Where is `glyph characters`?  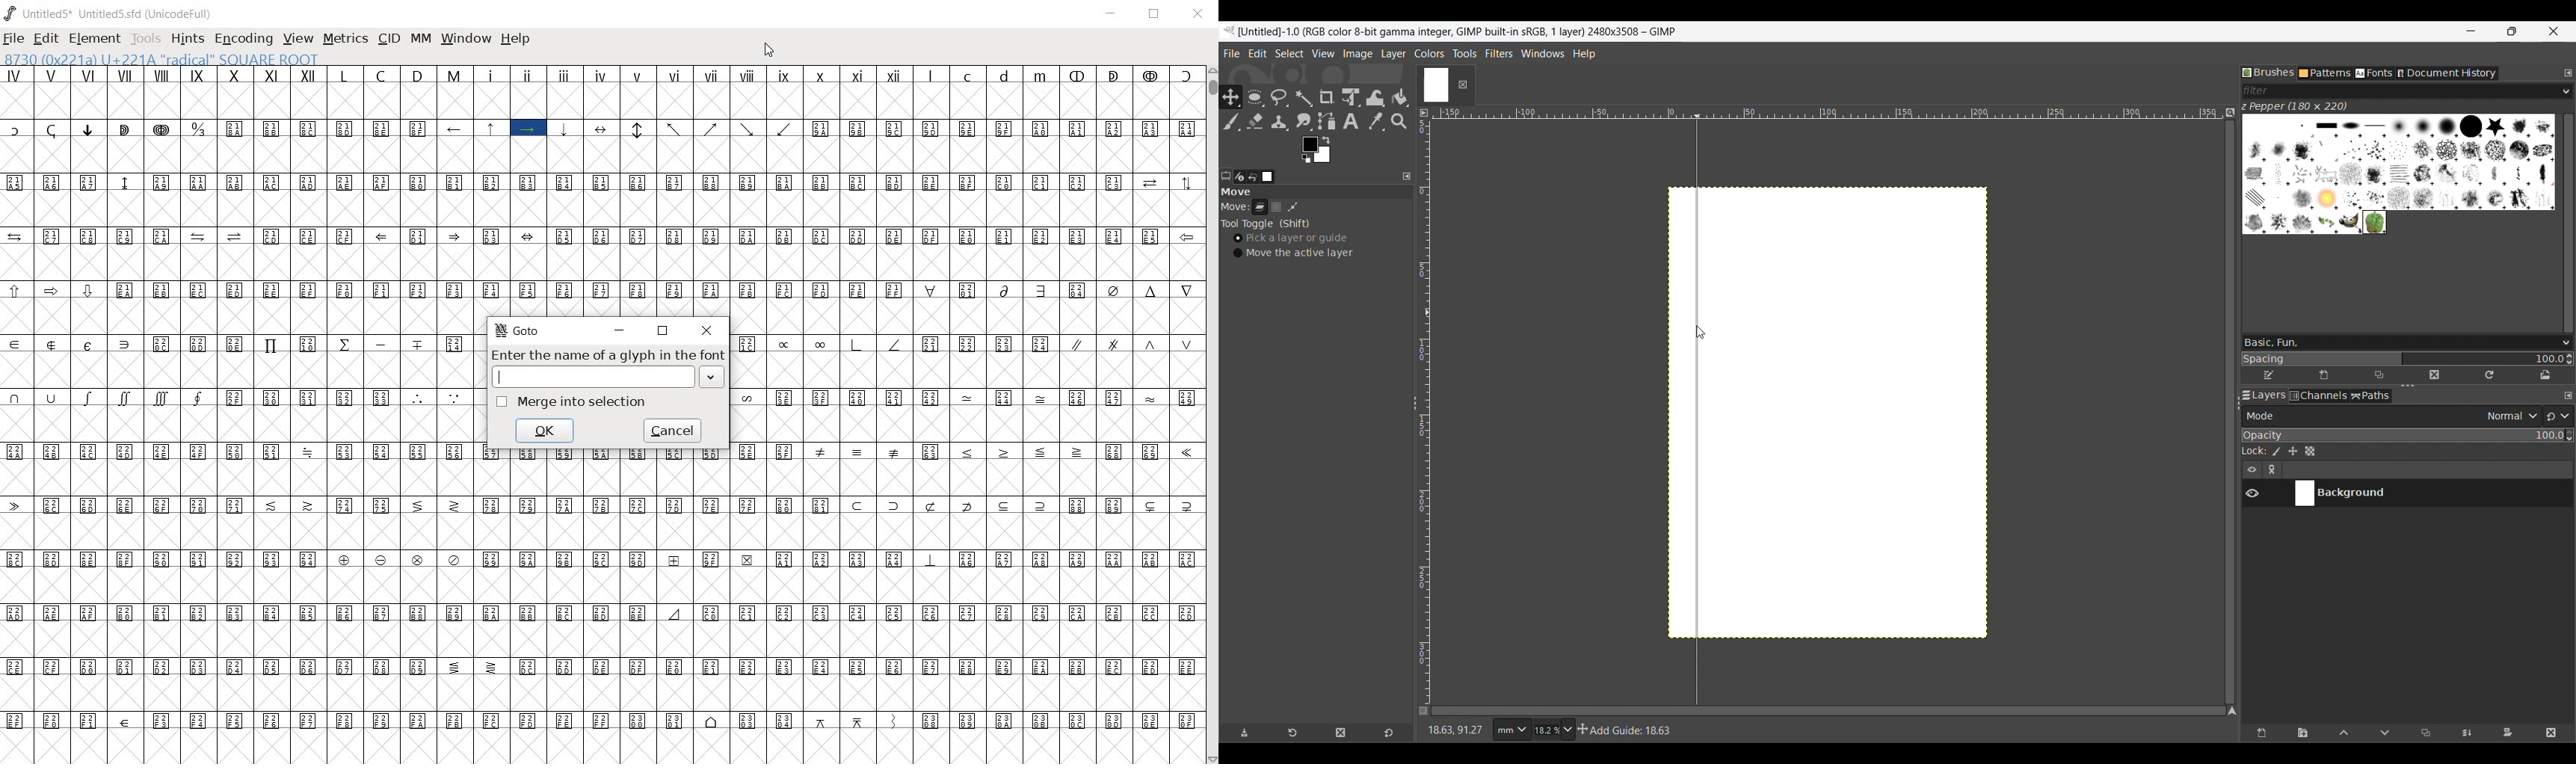 glyph characters is located at coordinates (839, 171).